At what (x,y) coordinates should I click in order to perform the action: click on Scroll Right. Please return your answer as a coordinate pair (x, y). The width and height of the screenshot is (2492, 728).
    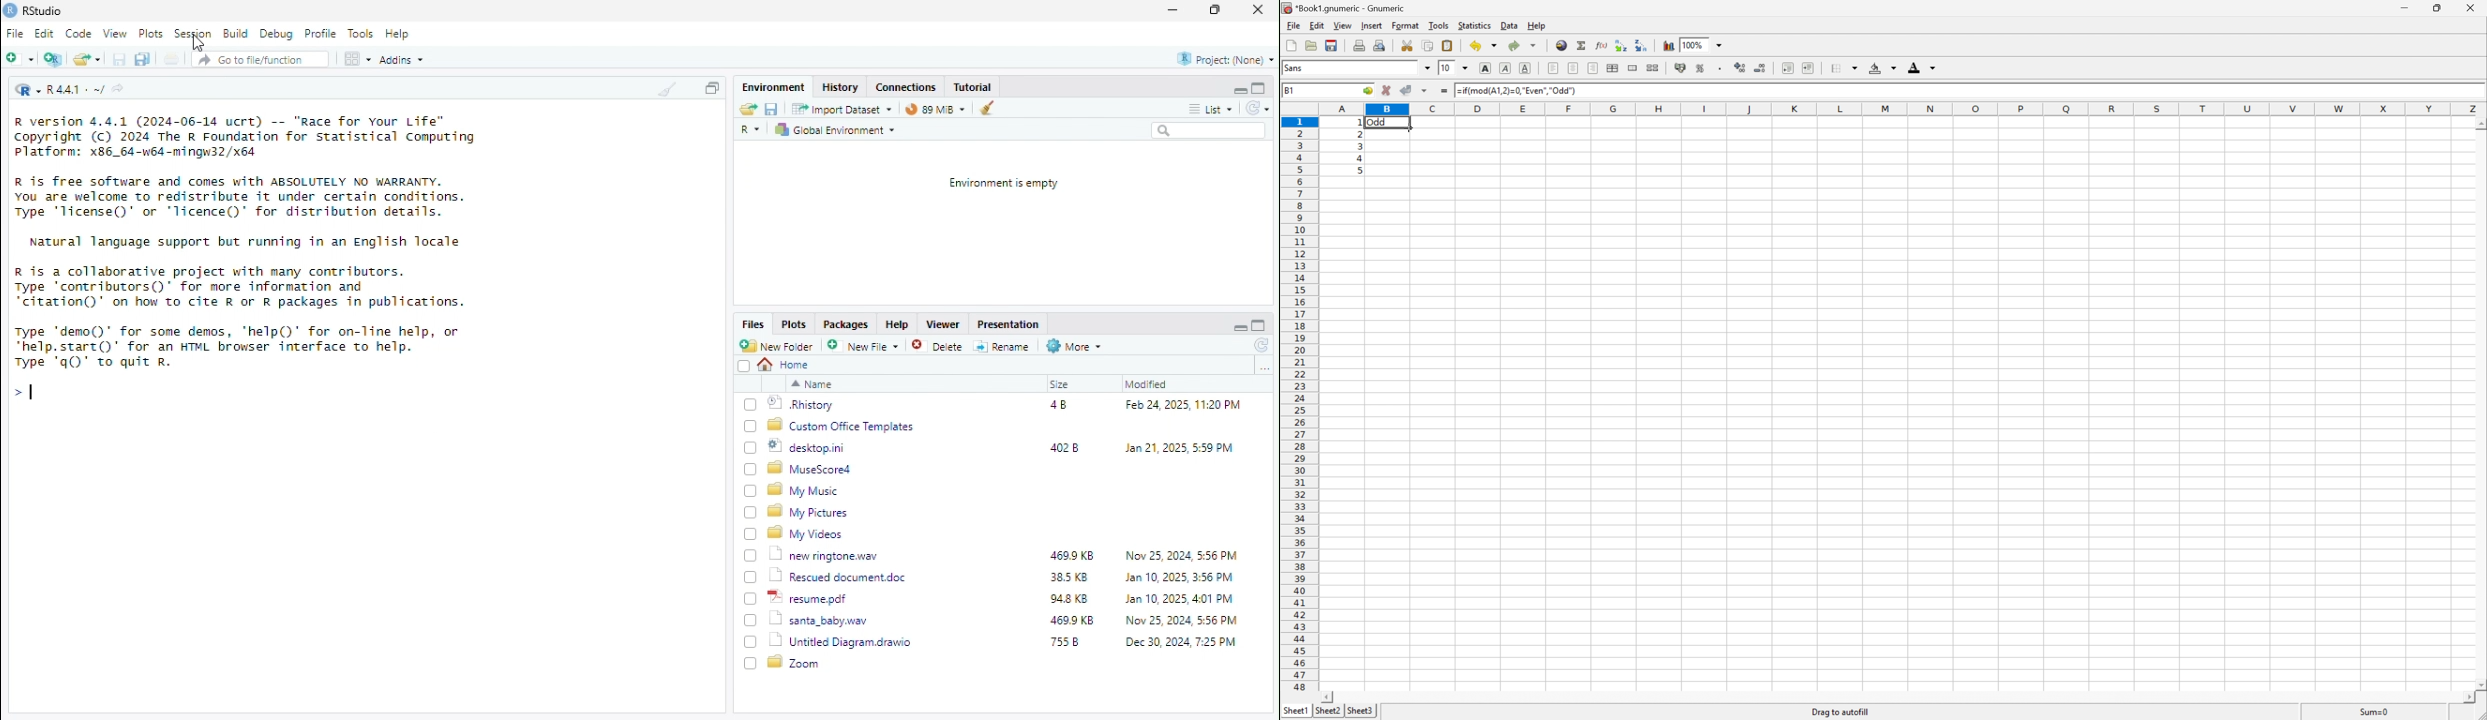
    Looking at the image, I should click on (2463, 697).